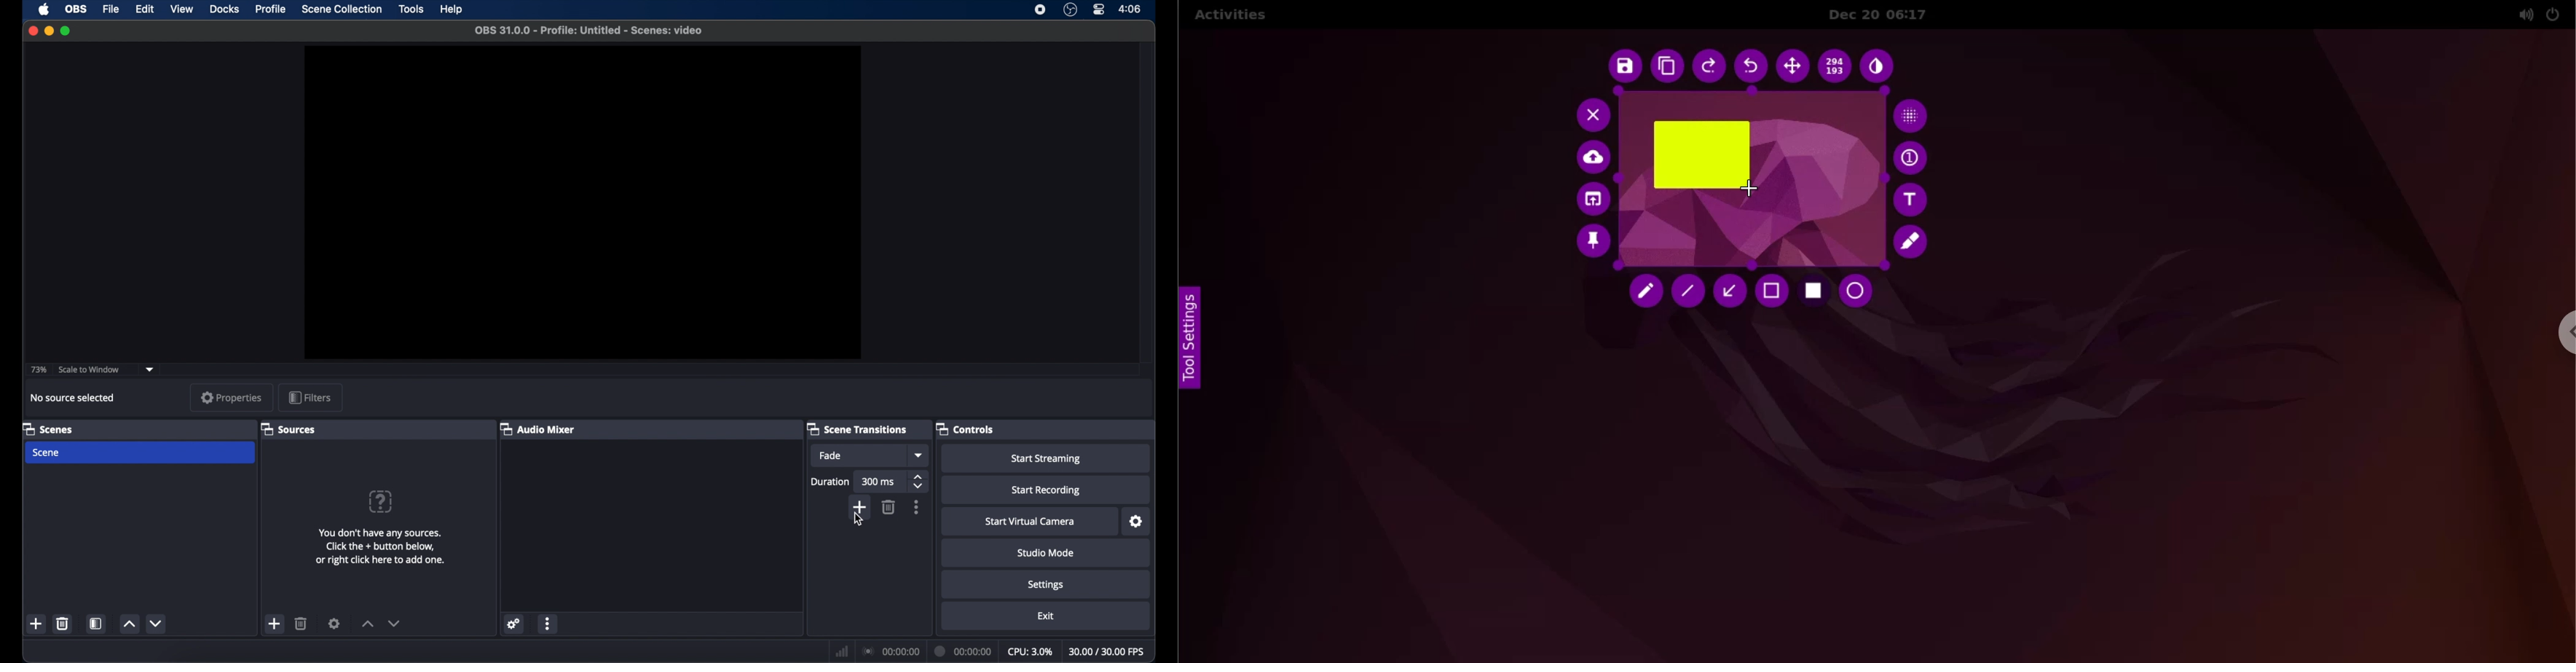 This screenshot has height=672, width=2576. Describe the element at coordinates (231, 397) in the screenshot. I see `properties` at that location.